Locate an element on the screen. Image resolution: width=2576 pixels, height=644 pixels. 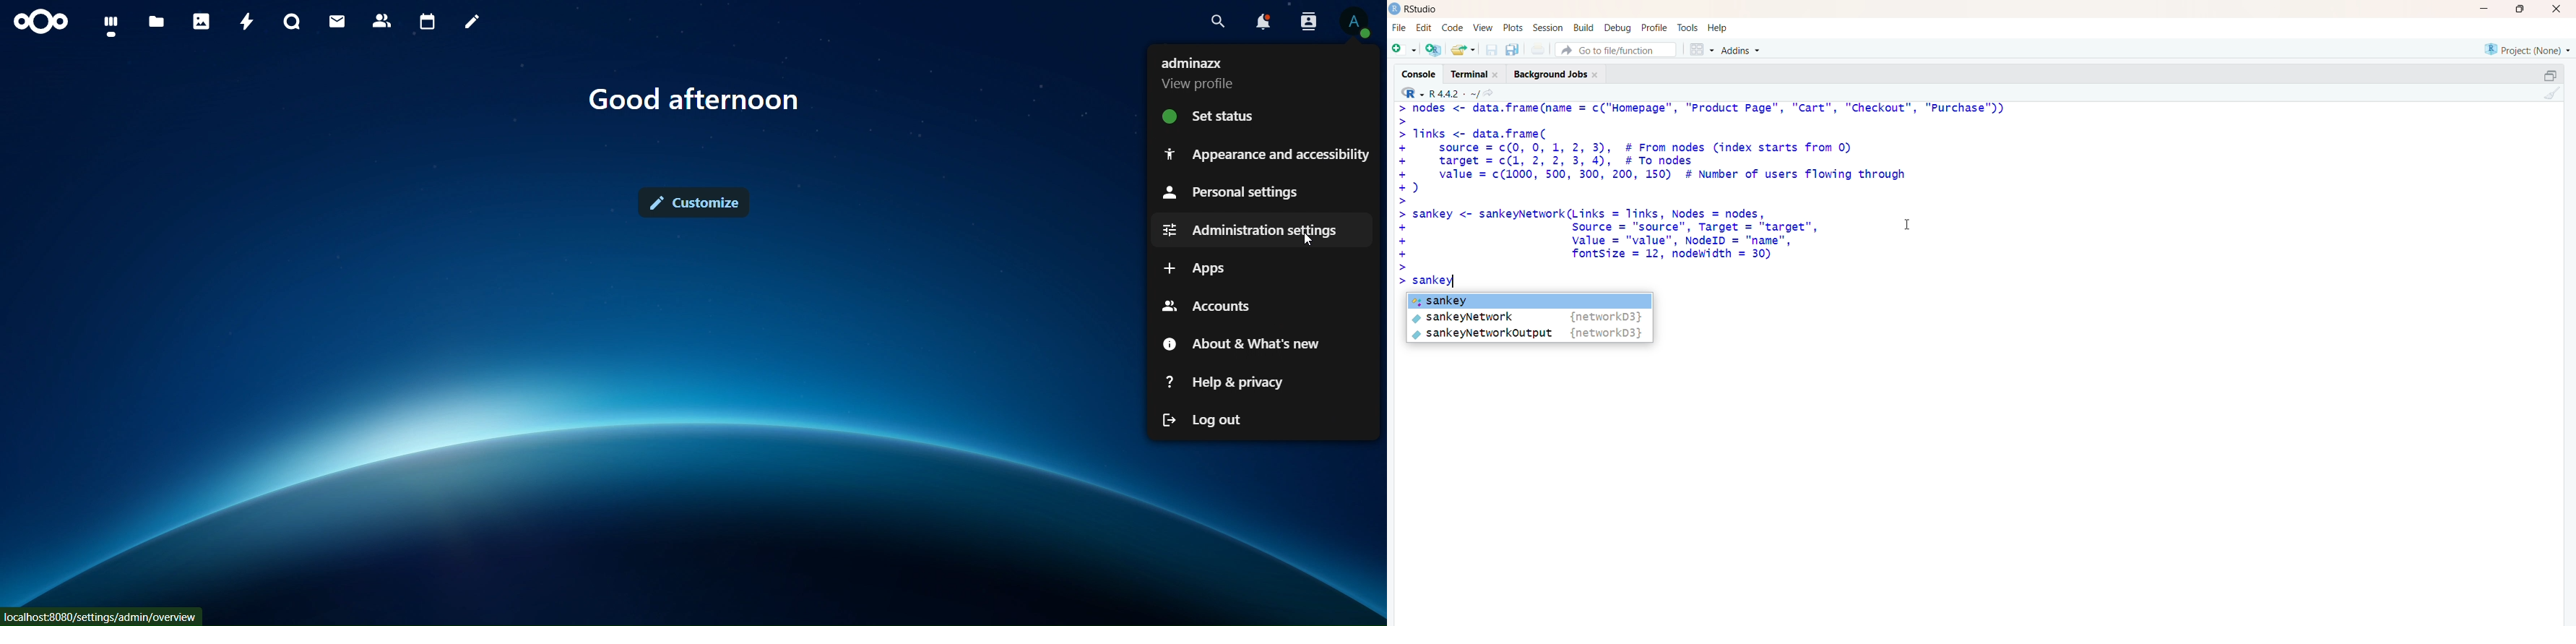
open file is located at coordinates (1463, 50).